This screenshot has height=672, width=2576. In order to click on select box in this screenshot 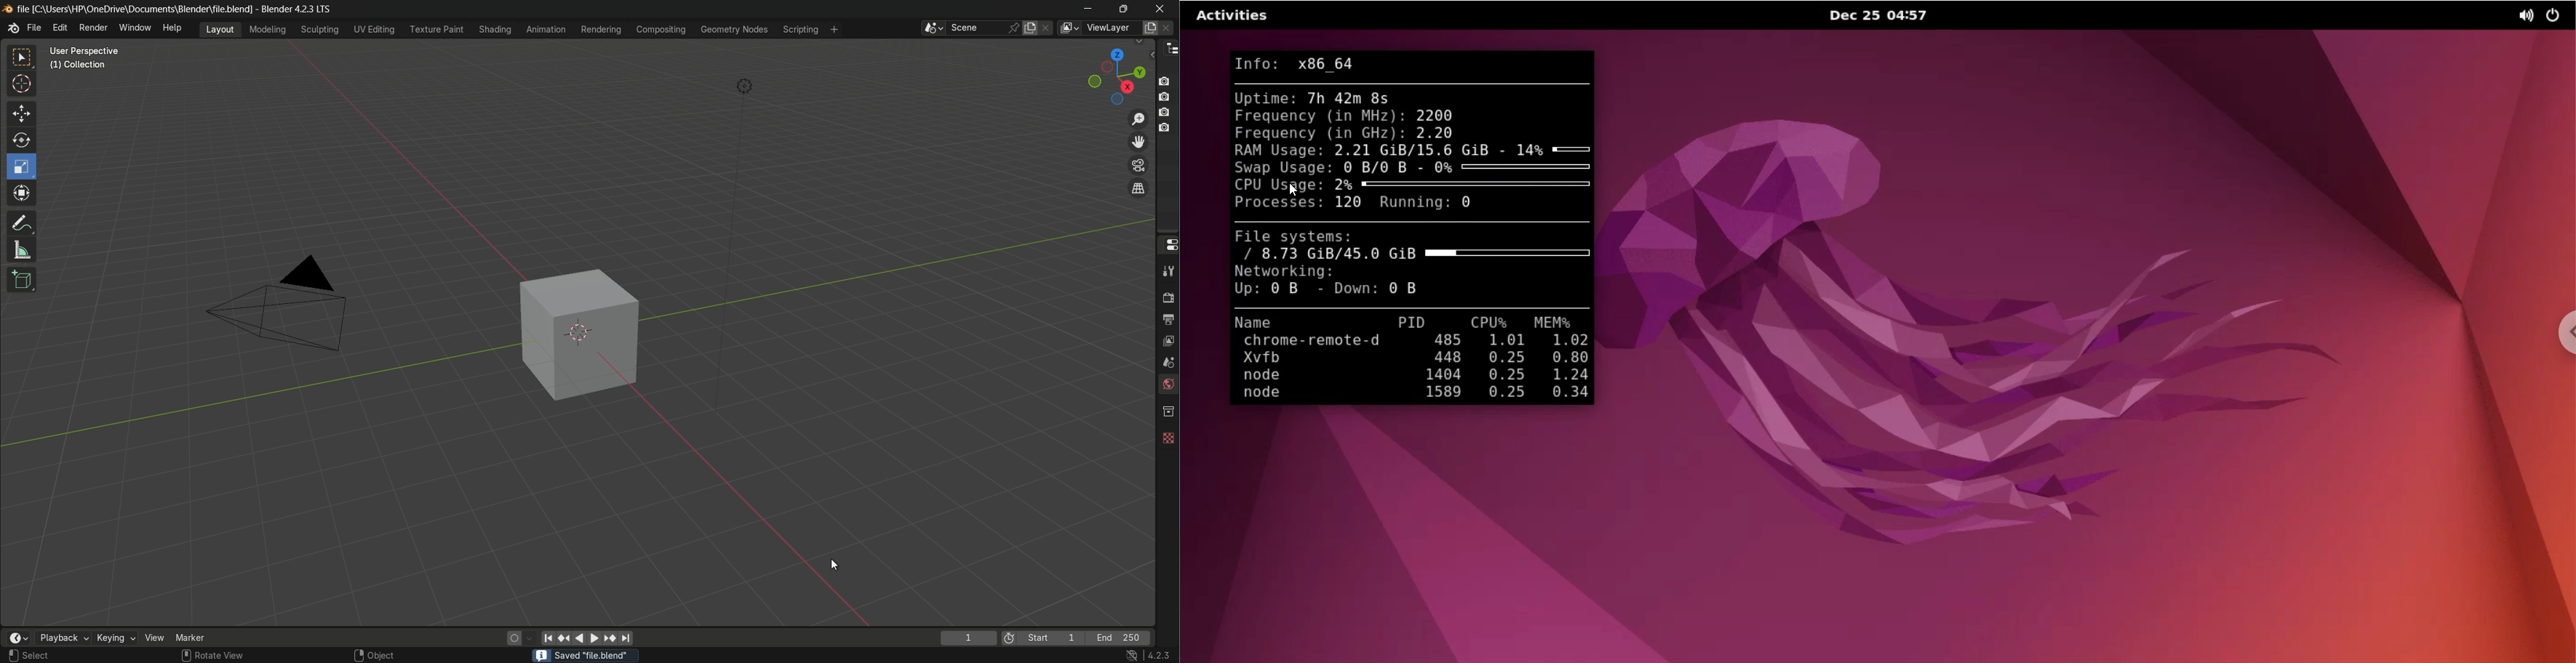, I will do `click(23, 58)`.